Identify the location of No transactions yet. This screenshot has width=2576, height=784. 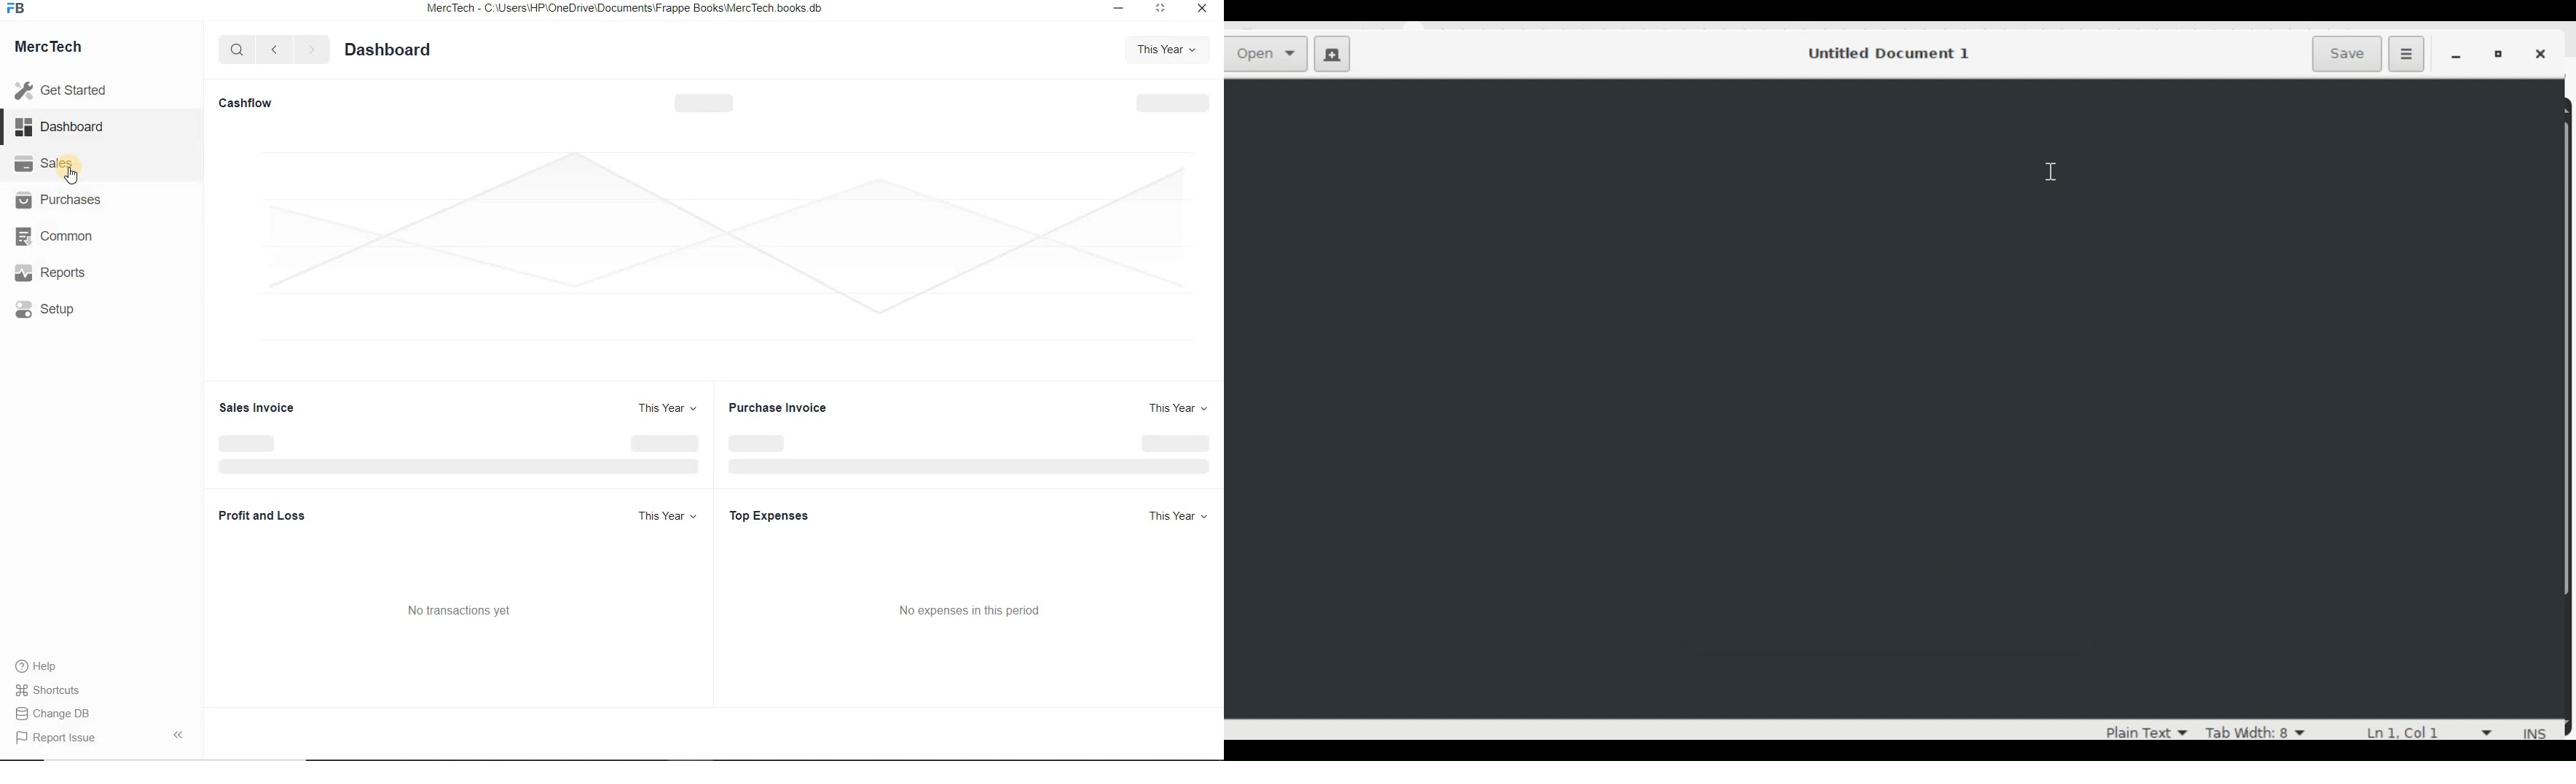
(460, 610).